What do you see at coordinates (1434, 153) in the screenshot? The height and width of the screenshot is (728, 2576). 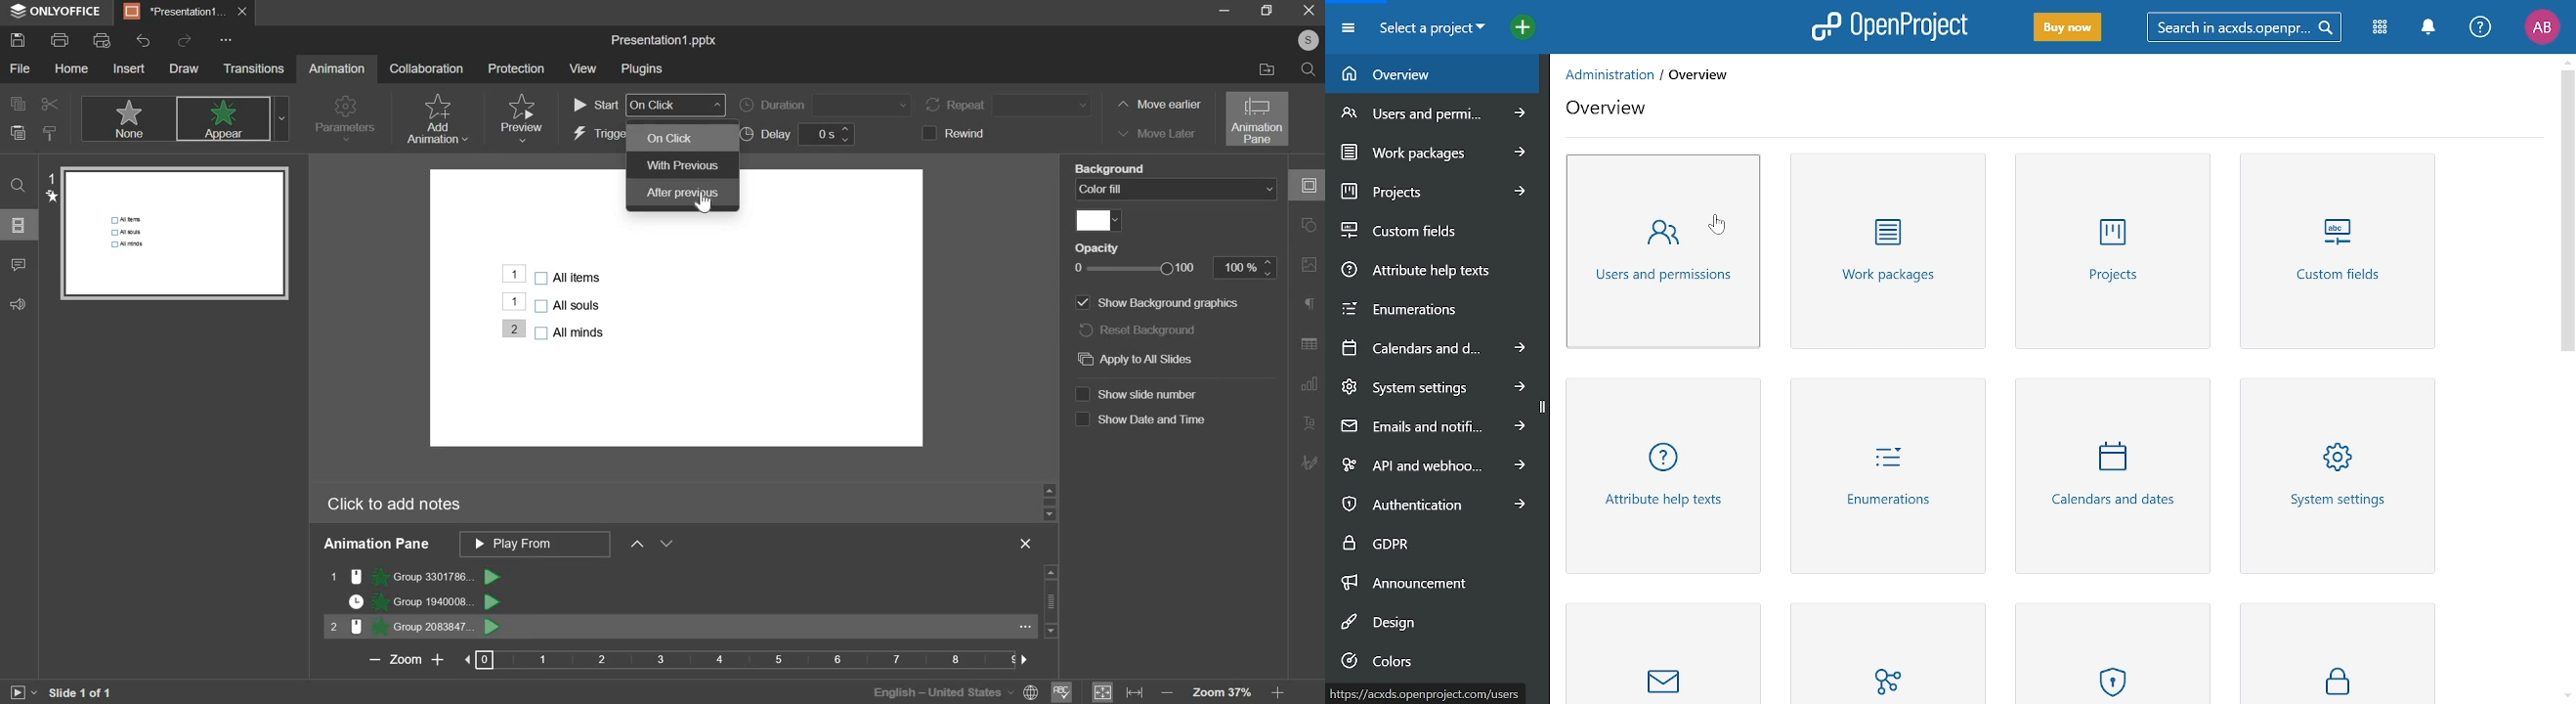 I see `Work progress` at bounding box center [1434, 153].